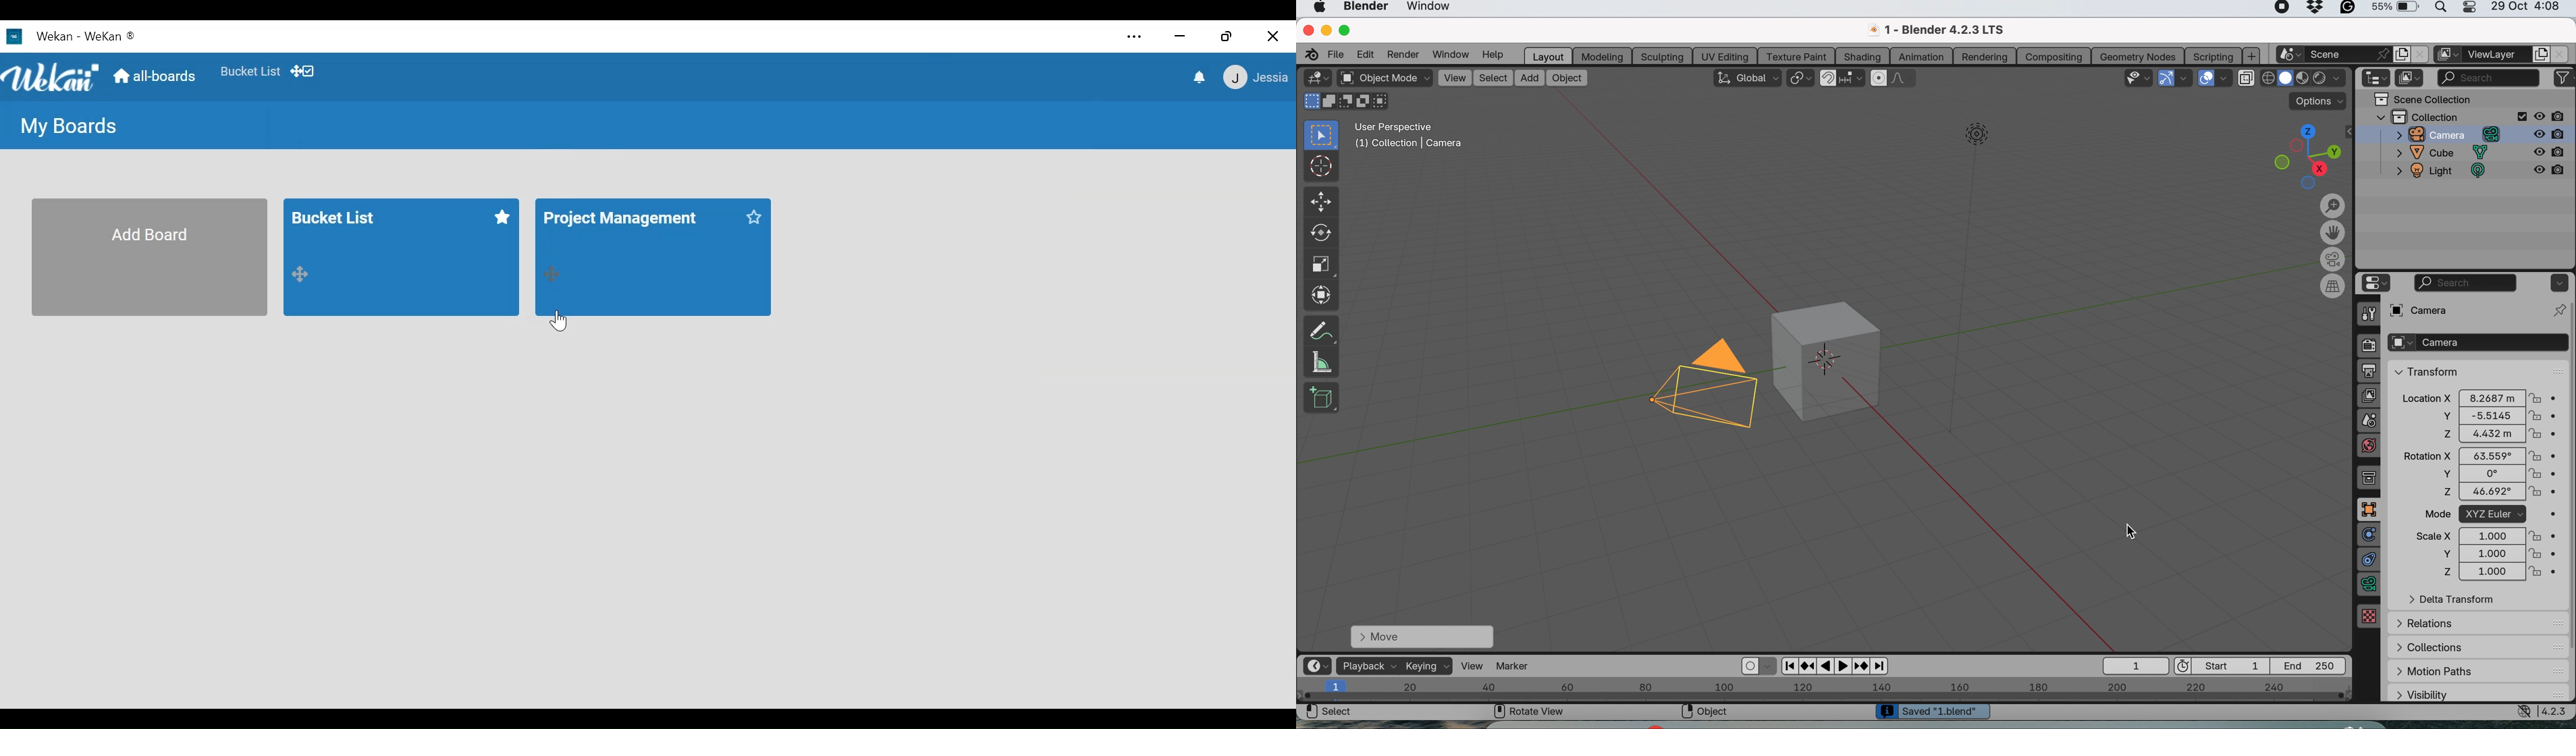  What do you see at coordinates (1970, 278) in the screenshot?
I see `light object` at bounding box center [1970, 278].